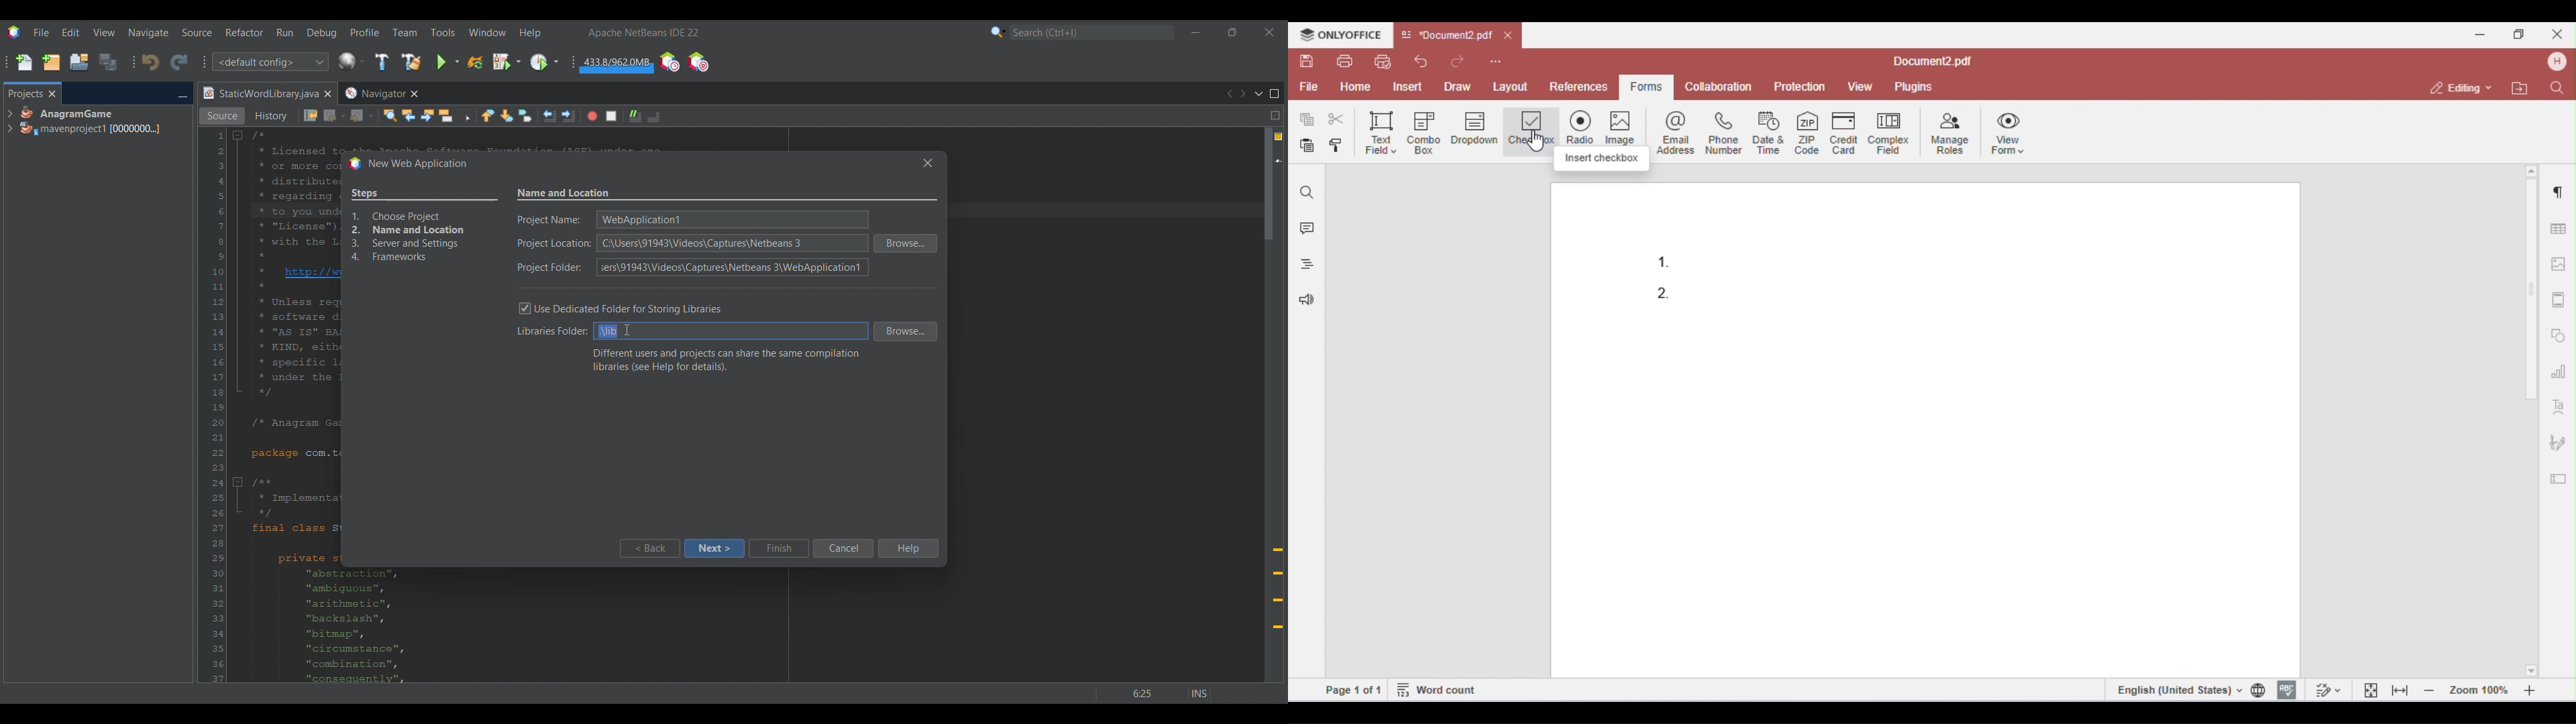 This screenshot has height=728, width=2576. What do you see at coordinates (381, 62) in the screenshot?
I see `Build main project` at bounding box center [381, 62].